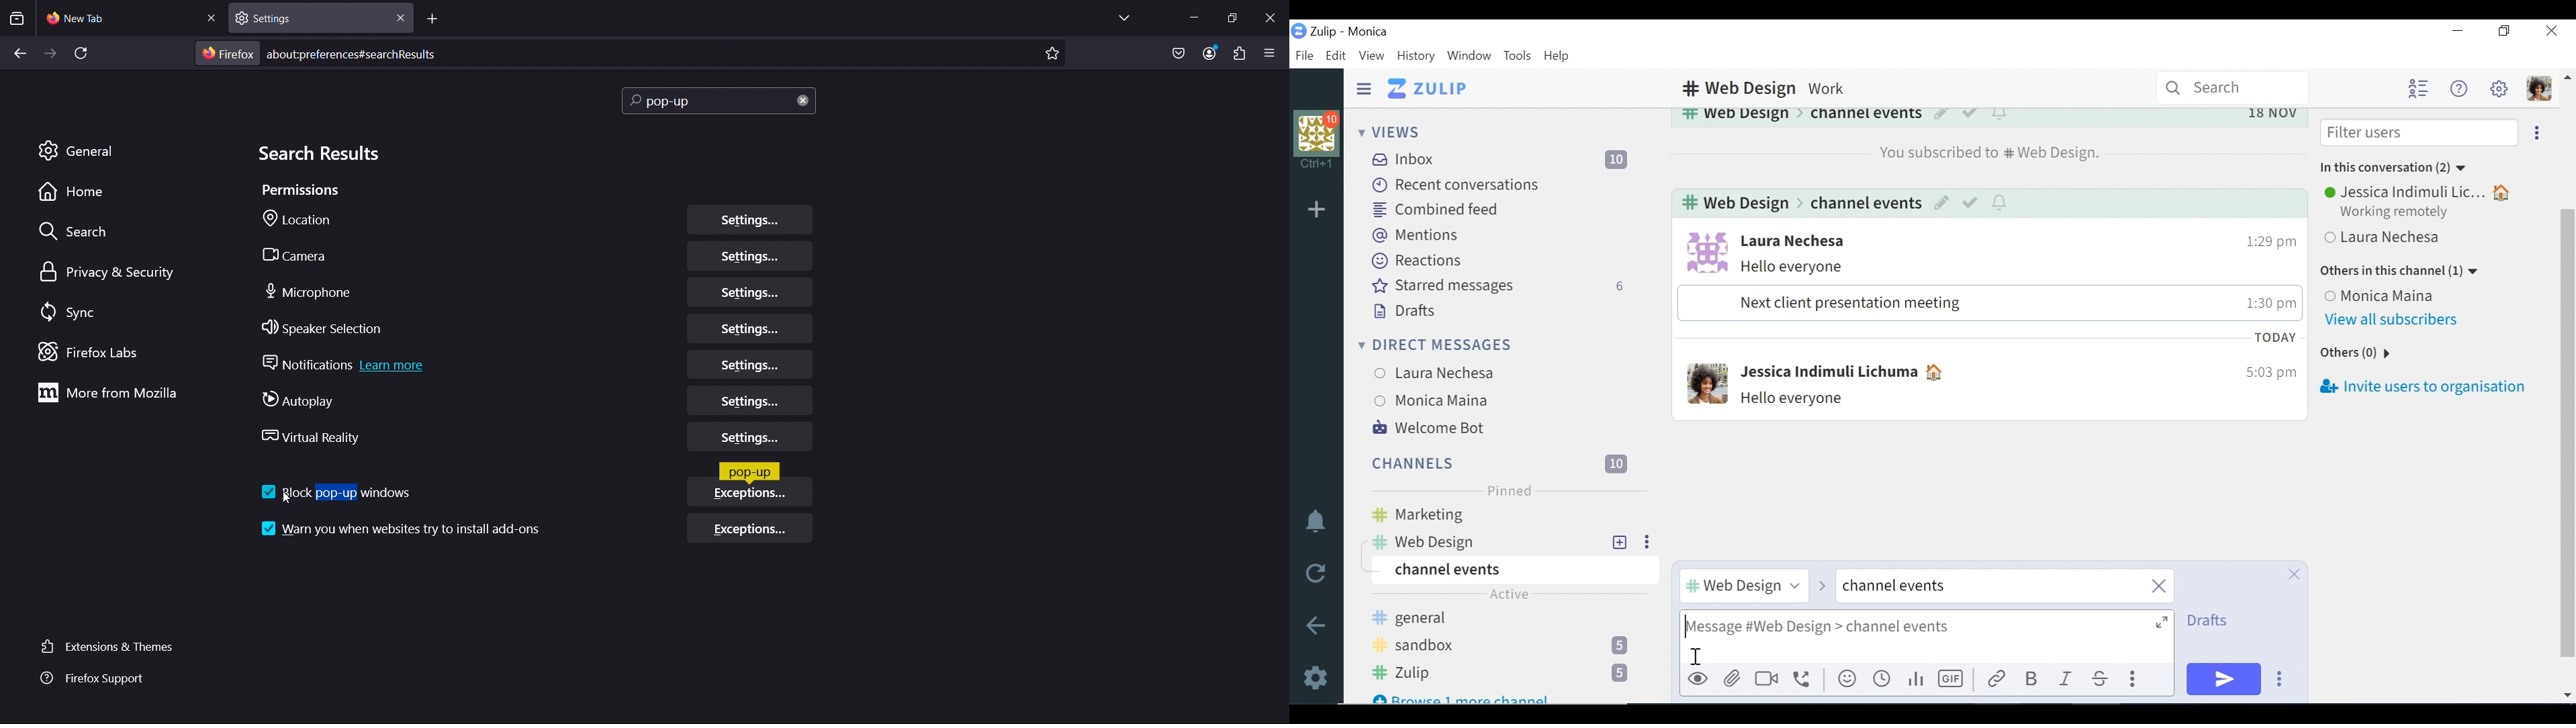 The image size is (2576, 728). I want to click on Microphone Settings, so click(750, 292).